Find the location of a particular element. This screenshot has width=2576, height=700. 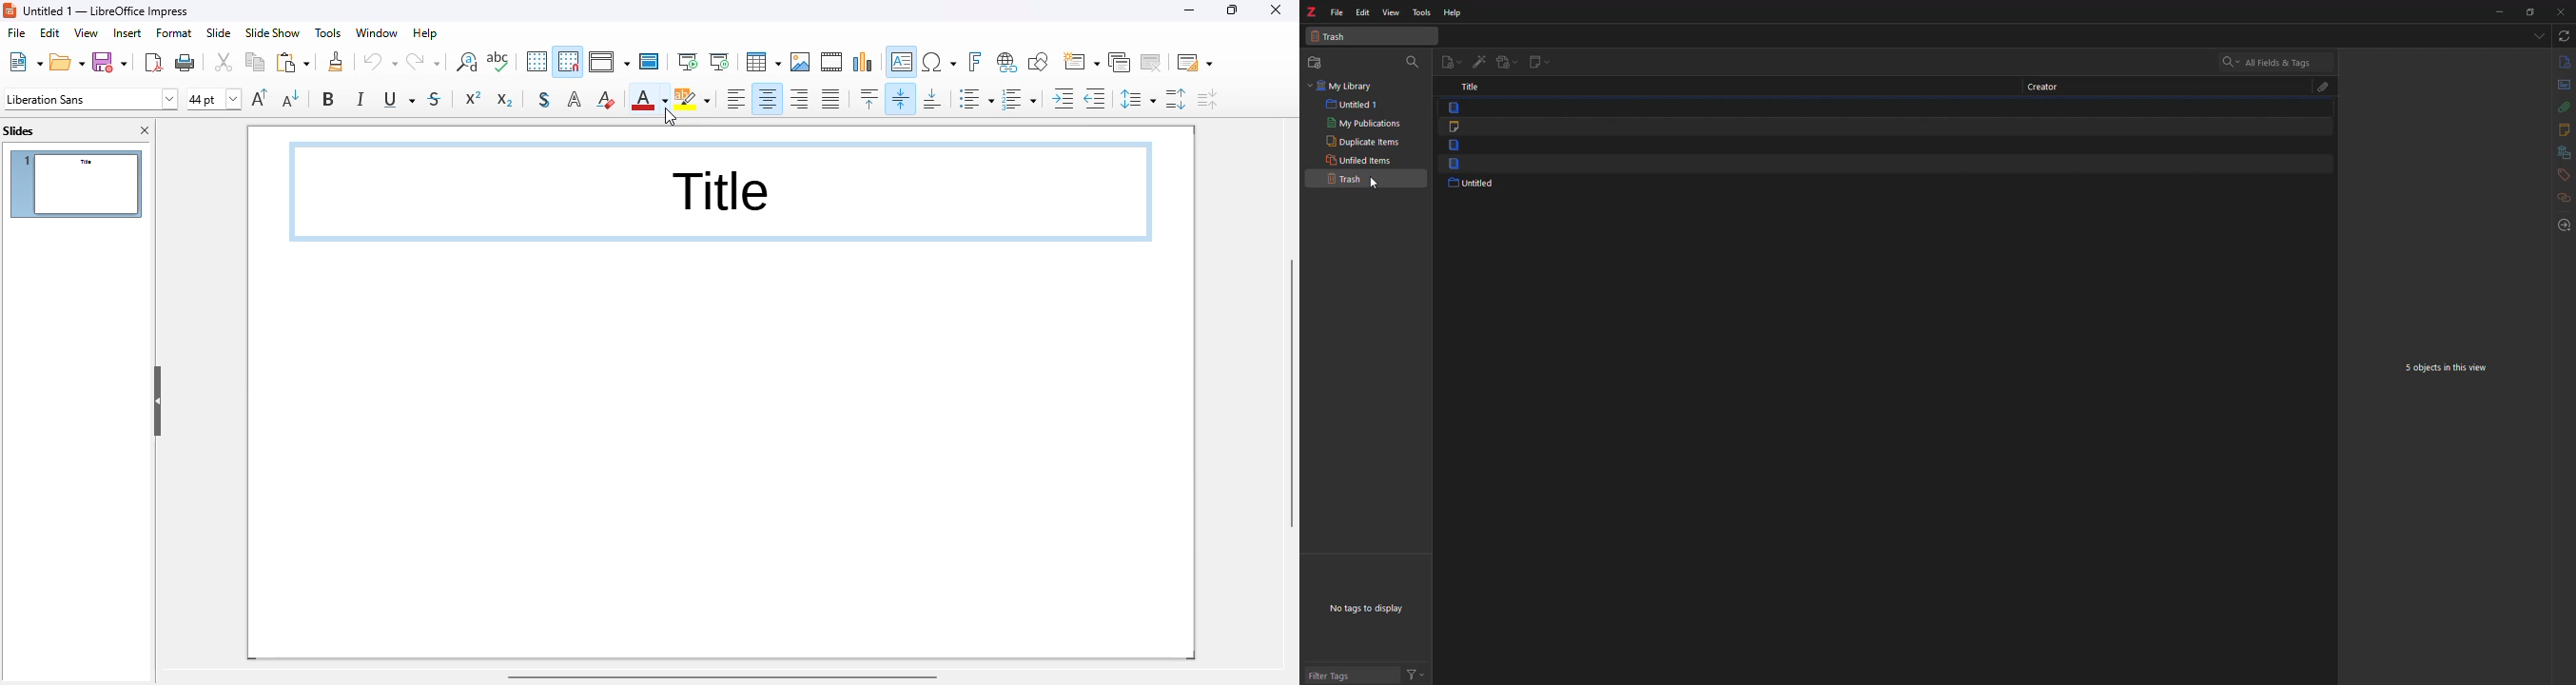

file is located at coordinates (15, 32).